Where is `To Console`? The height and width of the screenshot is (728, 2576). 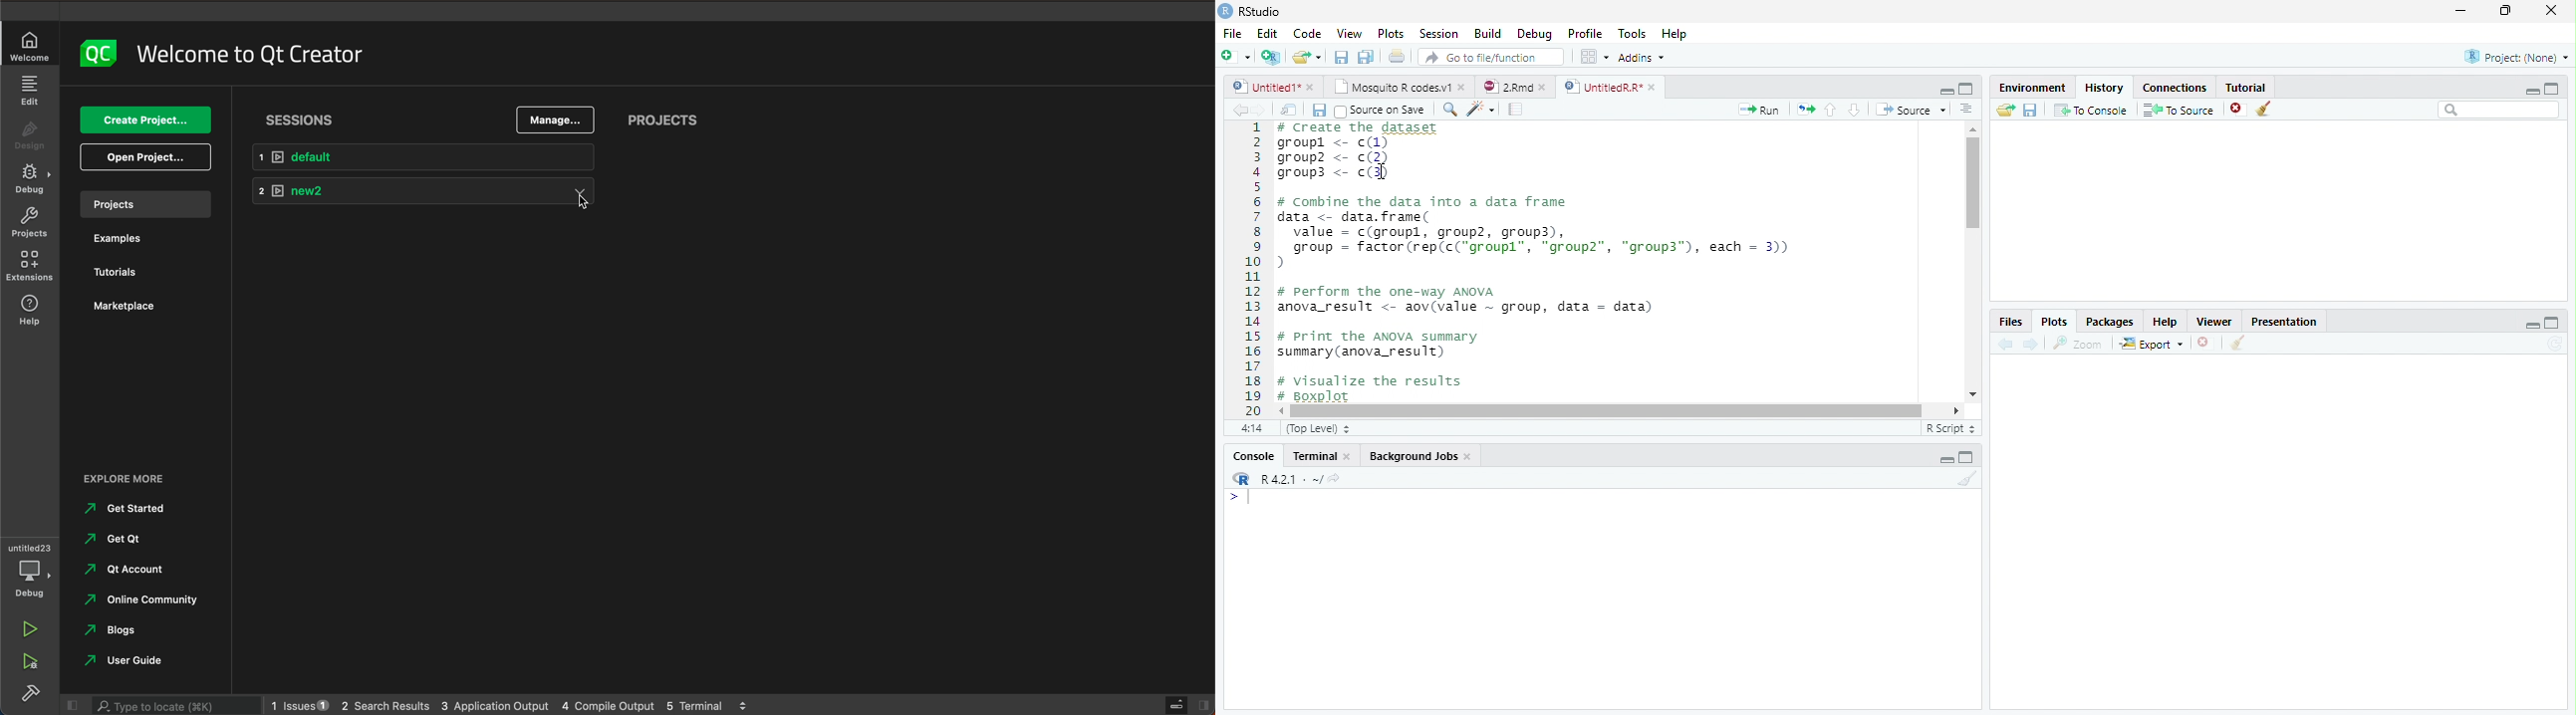
To Console is located at coordinates (2091, 110).